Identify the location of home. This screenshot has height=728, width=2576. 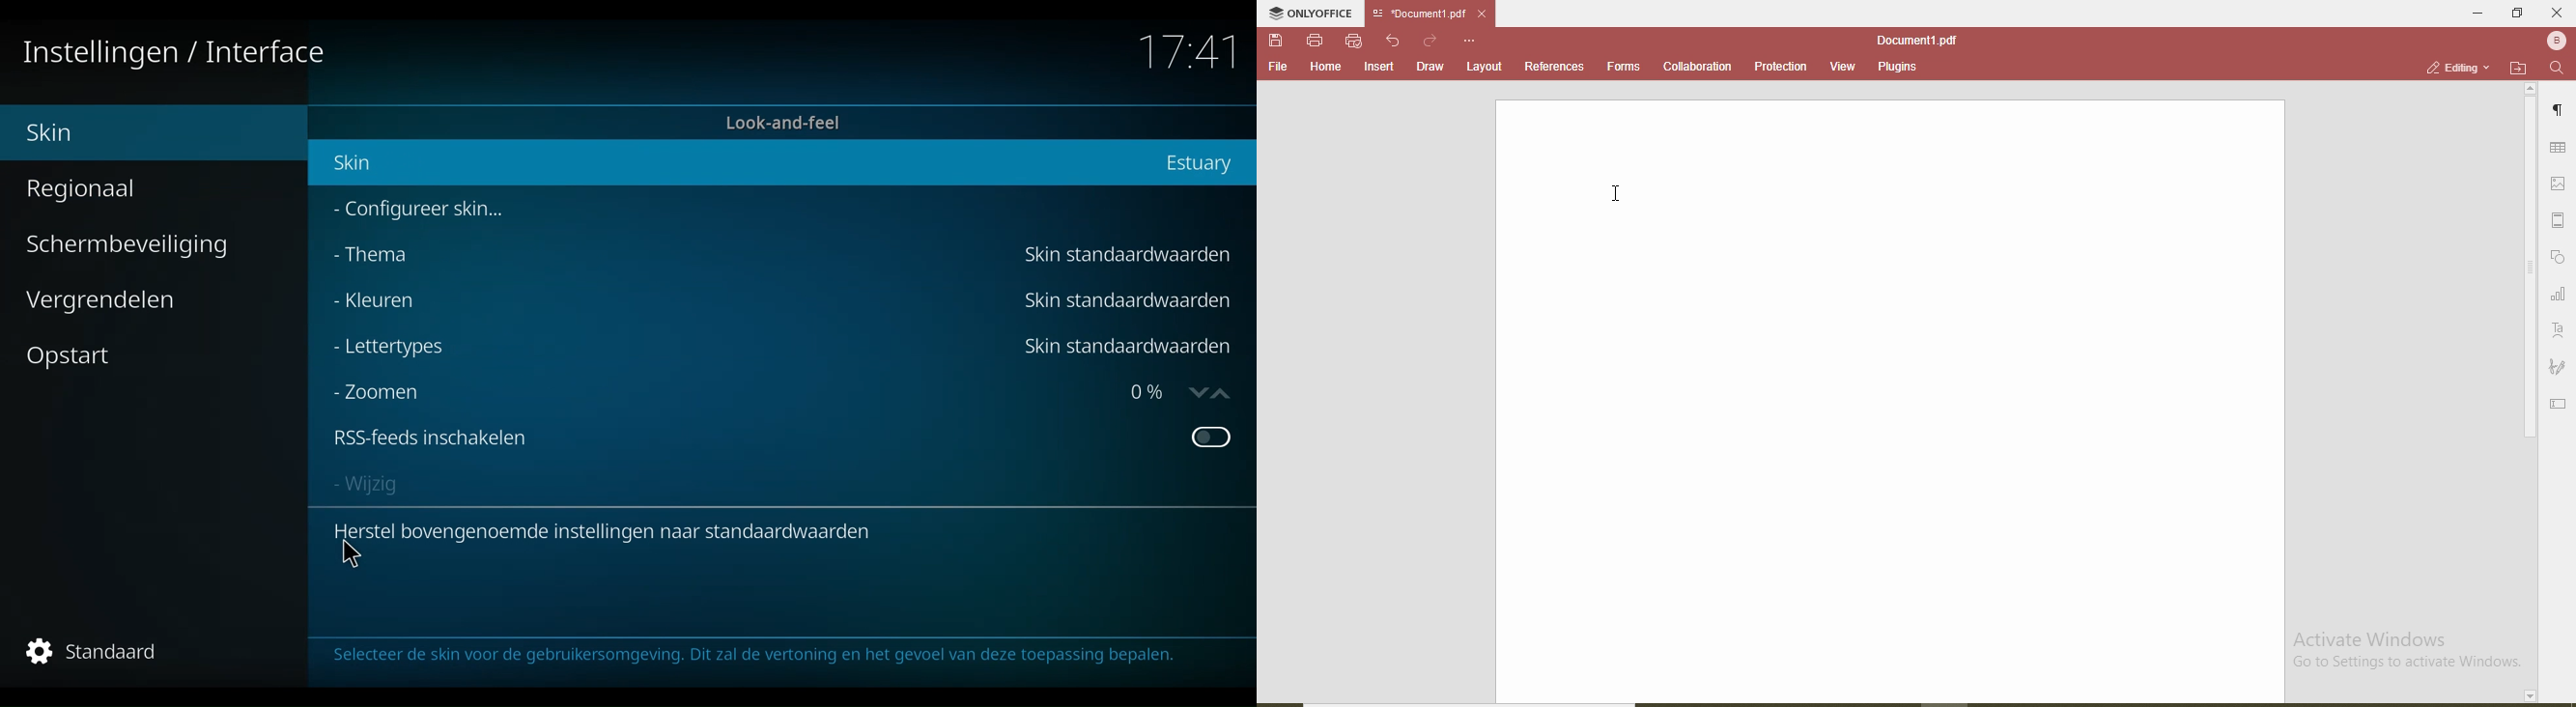
(1322, 67).